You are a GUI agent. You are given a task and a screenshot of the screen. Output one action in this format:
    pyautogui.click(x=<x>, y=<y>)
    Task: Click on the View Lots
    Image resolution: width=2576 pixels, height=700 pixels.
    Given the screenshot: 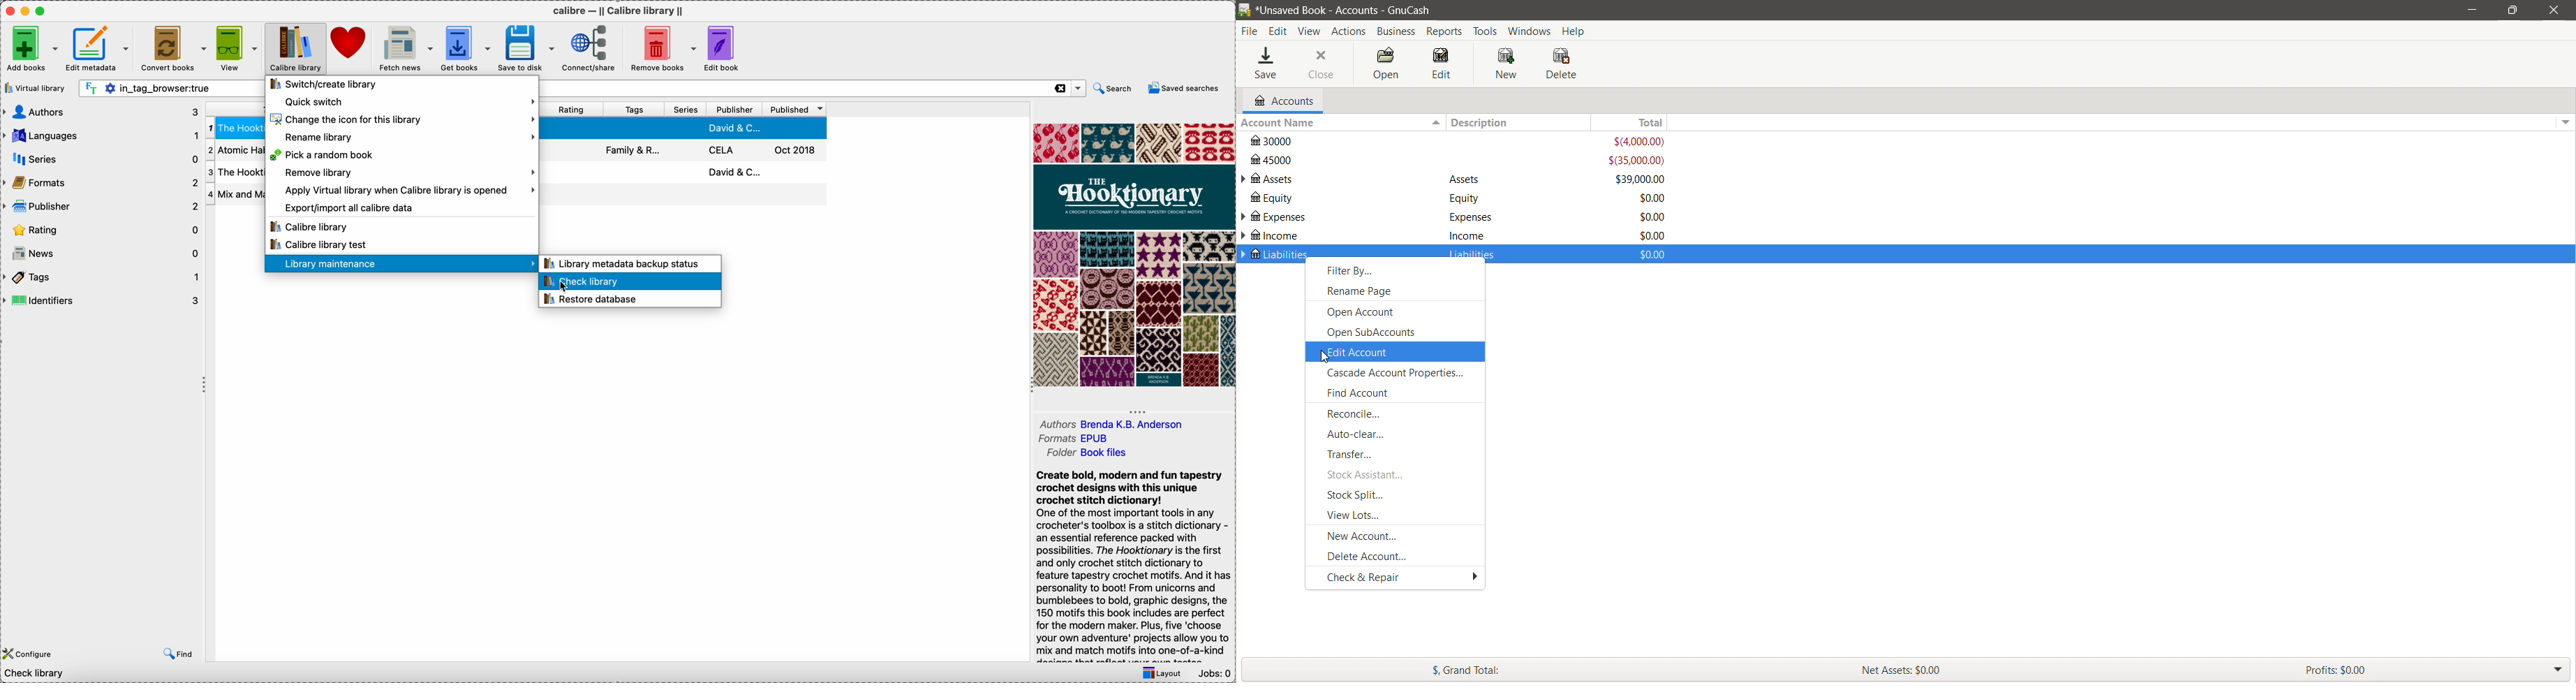 What is the action you would take?
    pyautogui.click(x=1362, y=515)
    